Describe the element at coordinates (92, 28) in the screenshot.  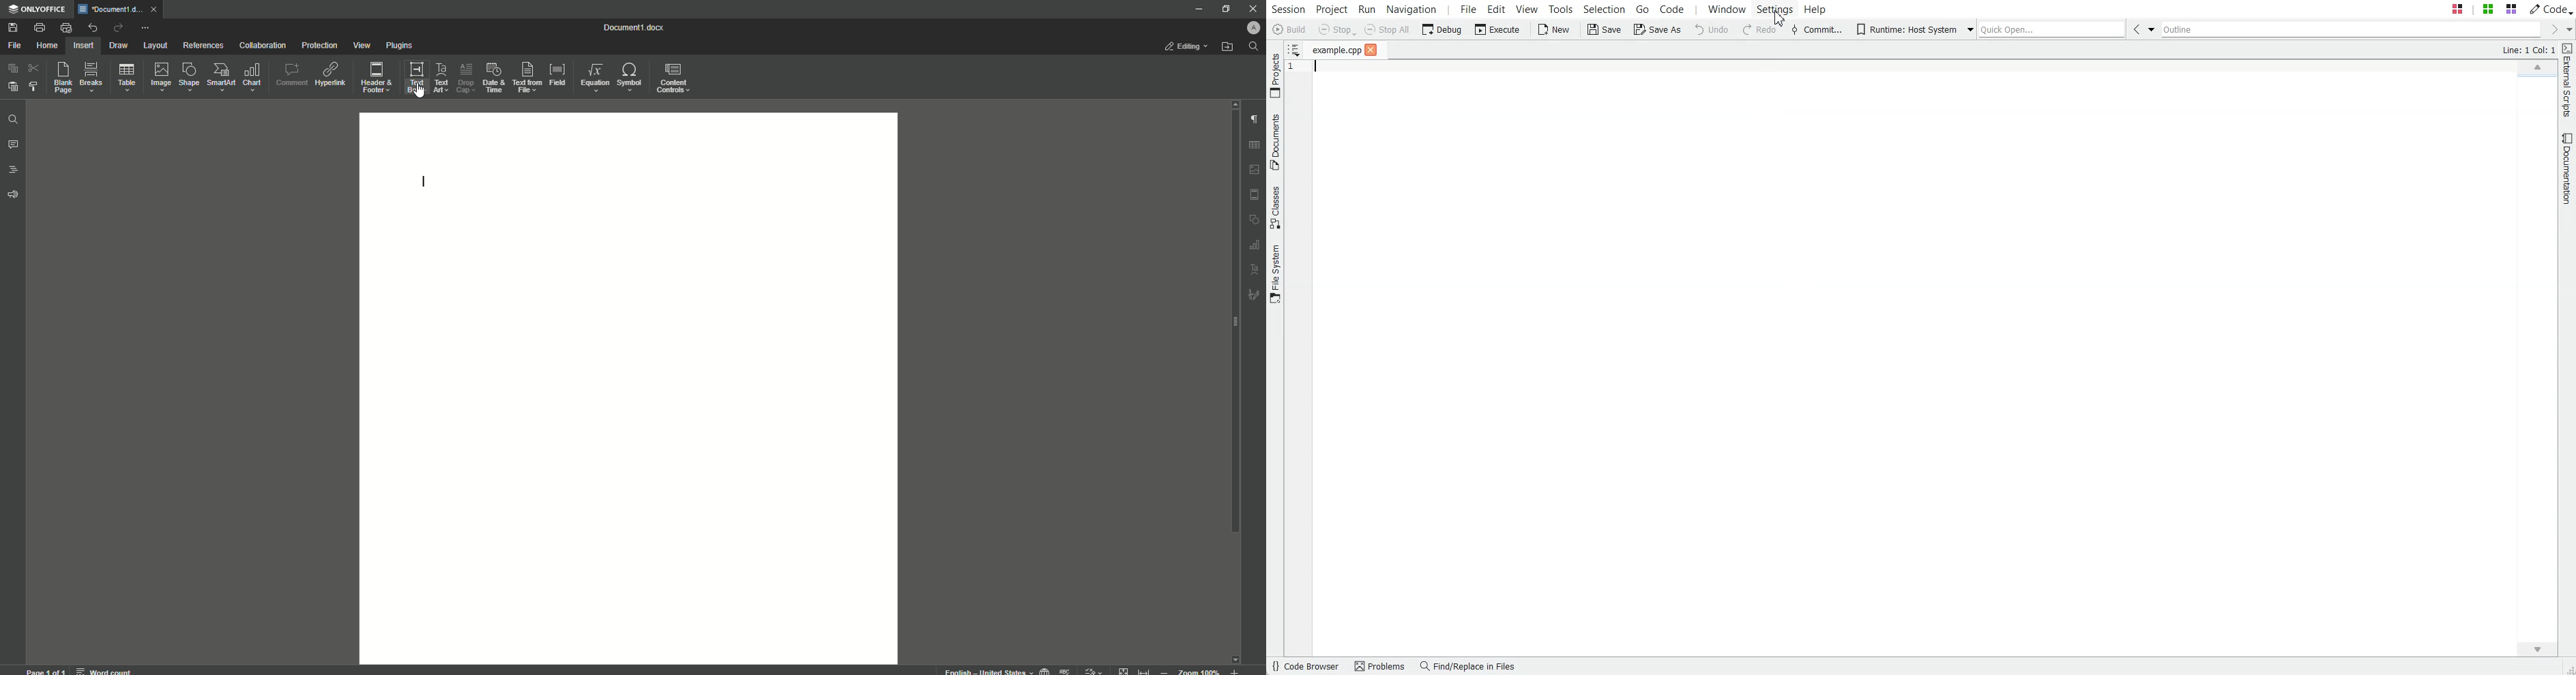
I see `Undo` at that location.